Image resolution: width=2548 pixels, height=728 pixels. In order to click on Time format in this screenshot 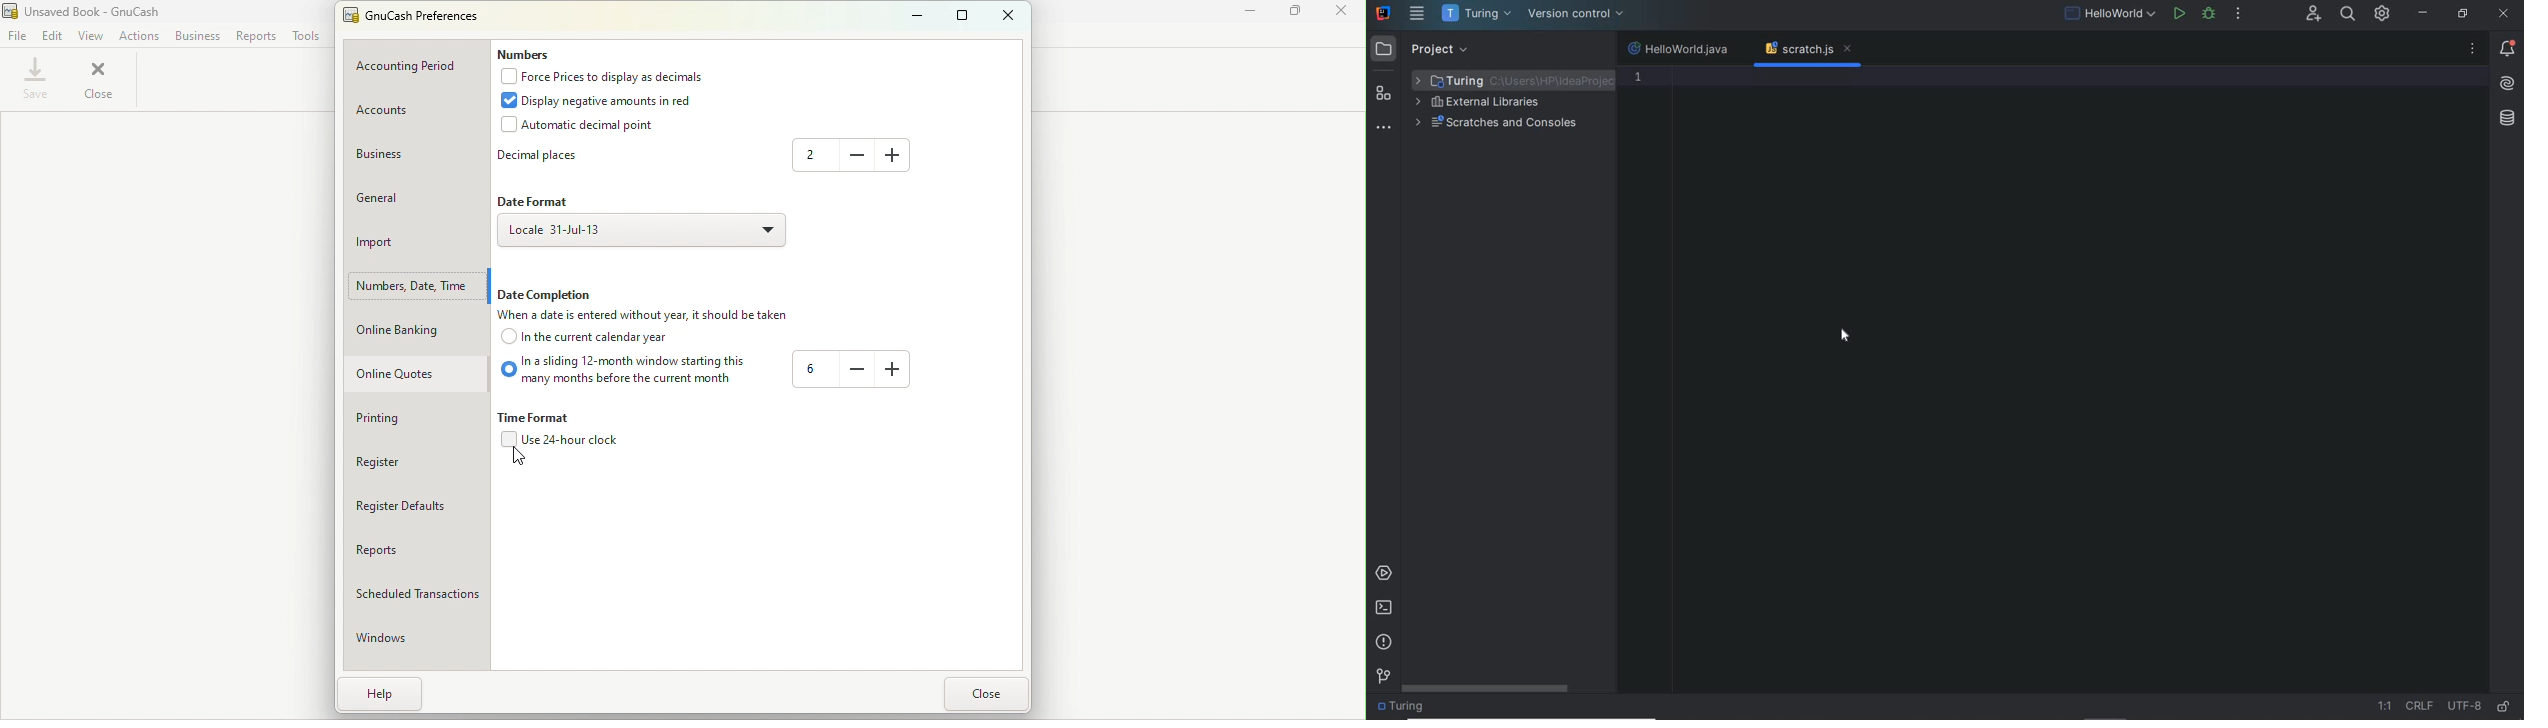, I will do `click(531, 417)`.